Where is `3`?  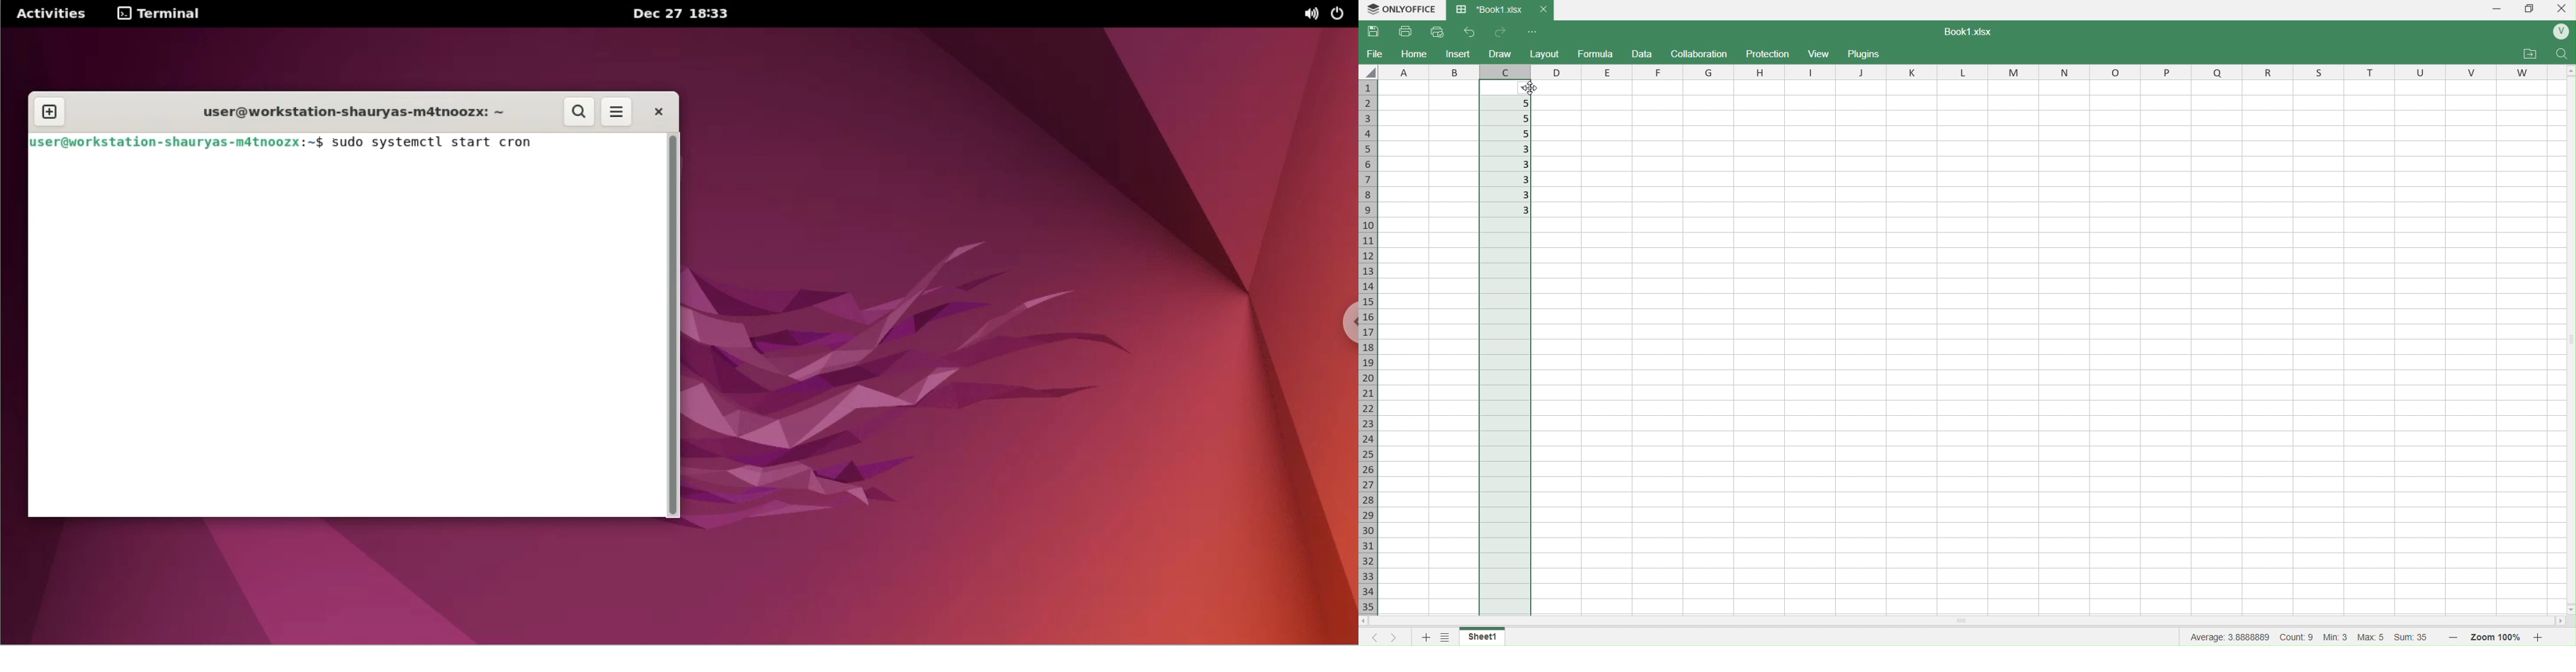
3 is located at coordinates (1509, 149).